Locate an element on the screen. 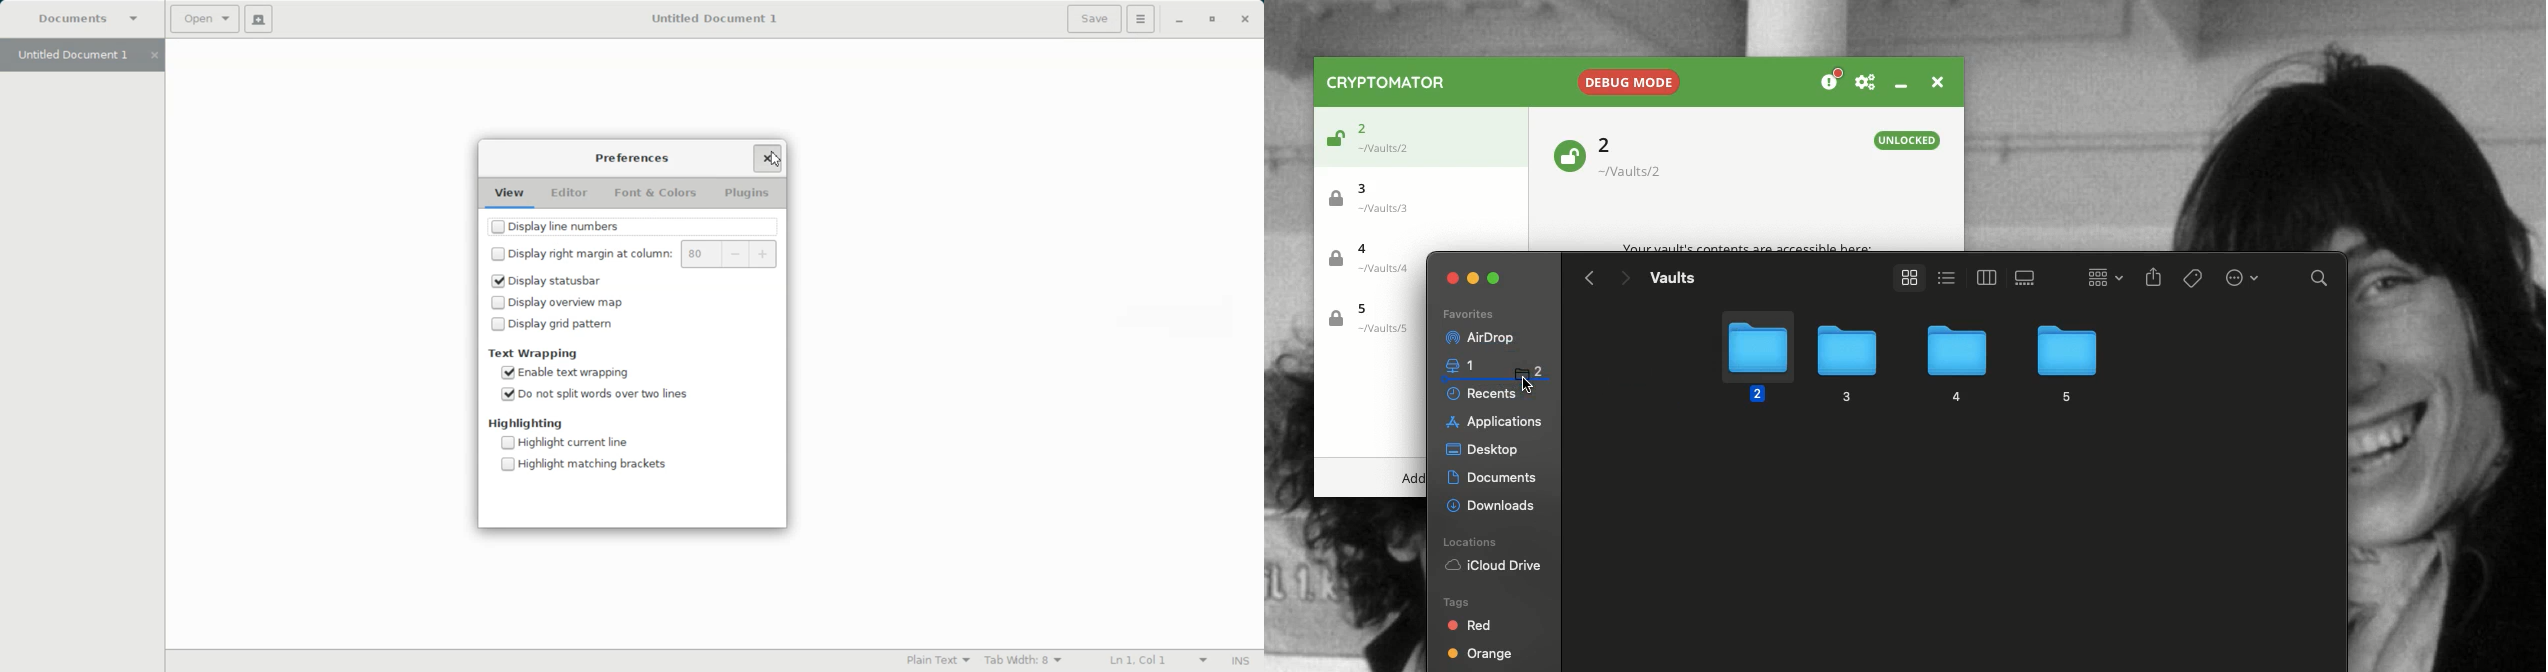 This screenshot has height=672, width=2548. 4 is located at coordinates (1954, 365).